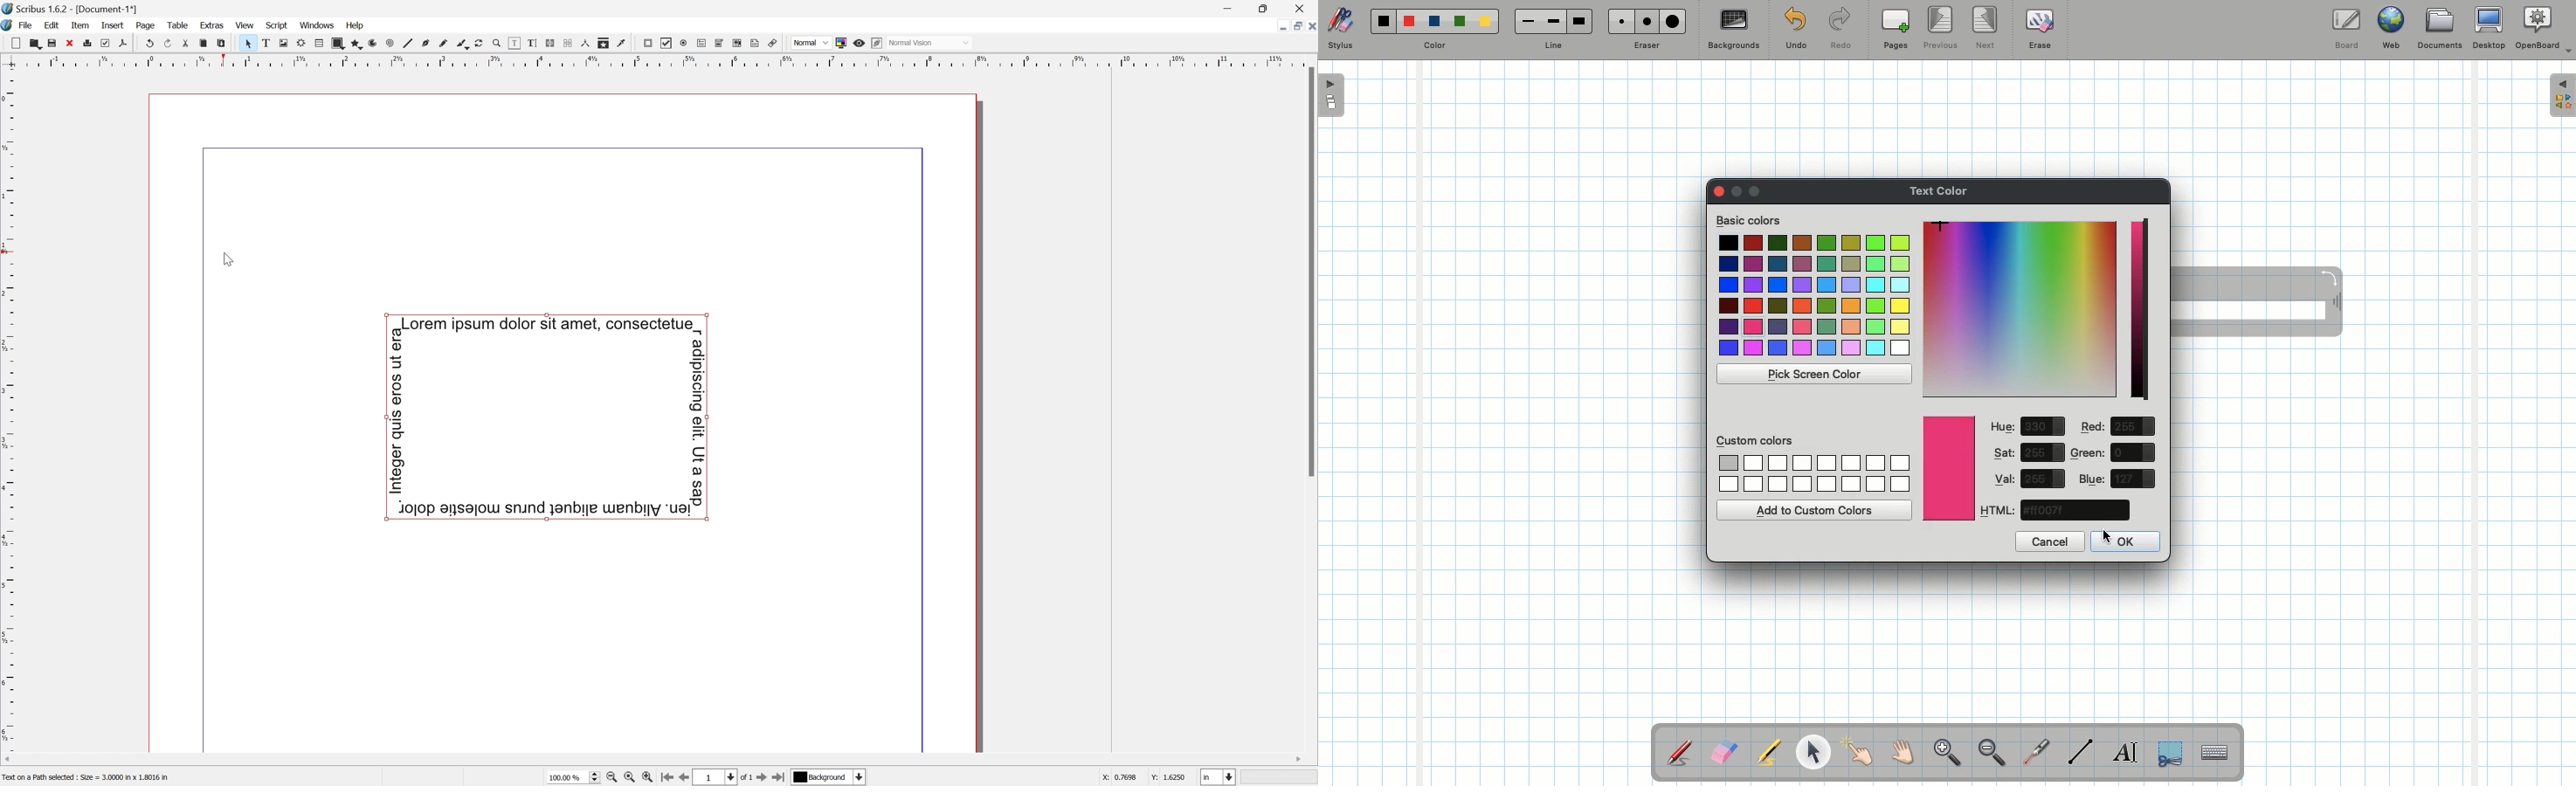 Image resolution: width=2576 pixels, height=812 pixels. Describe the element at coordinates (30, 44) in the screenshot. I see `Open` at that location.